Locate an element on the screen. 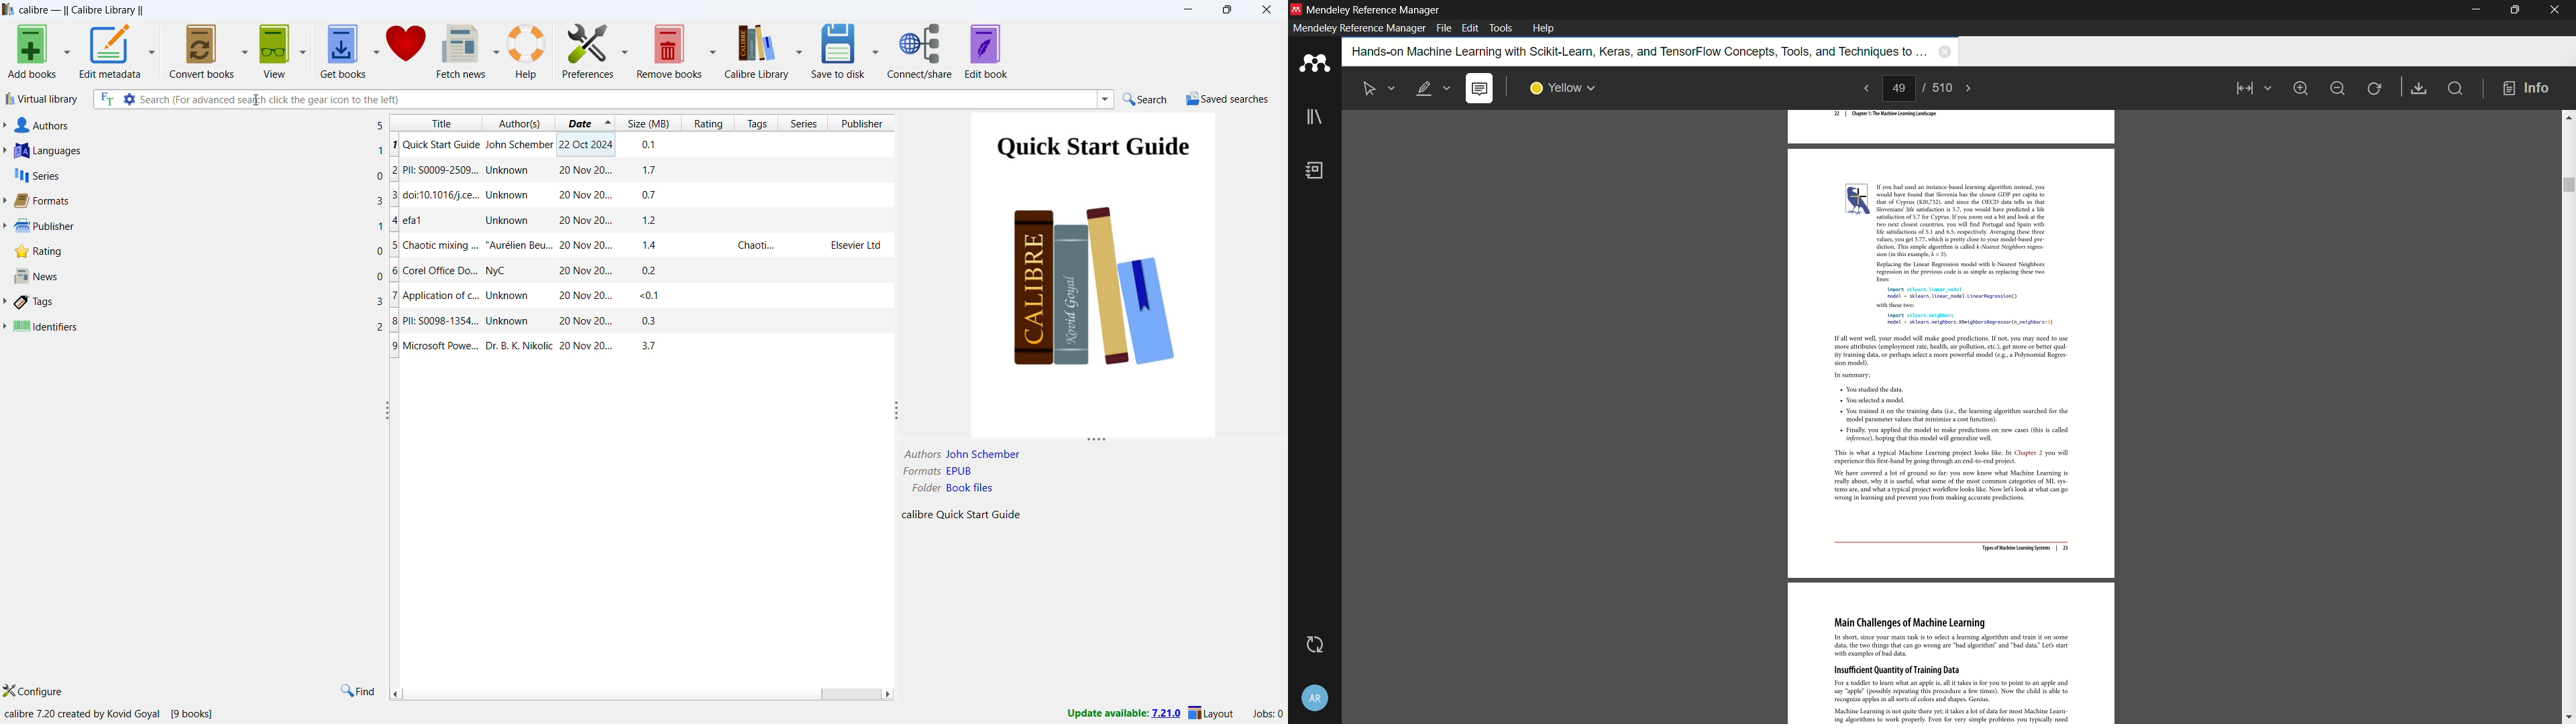 This screenshot has width=2576, height=728. save to disk options is located at coordinates (875, 50).